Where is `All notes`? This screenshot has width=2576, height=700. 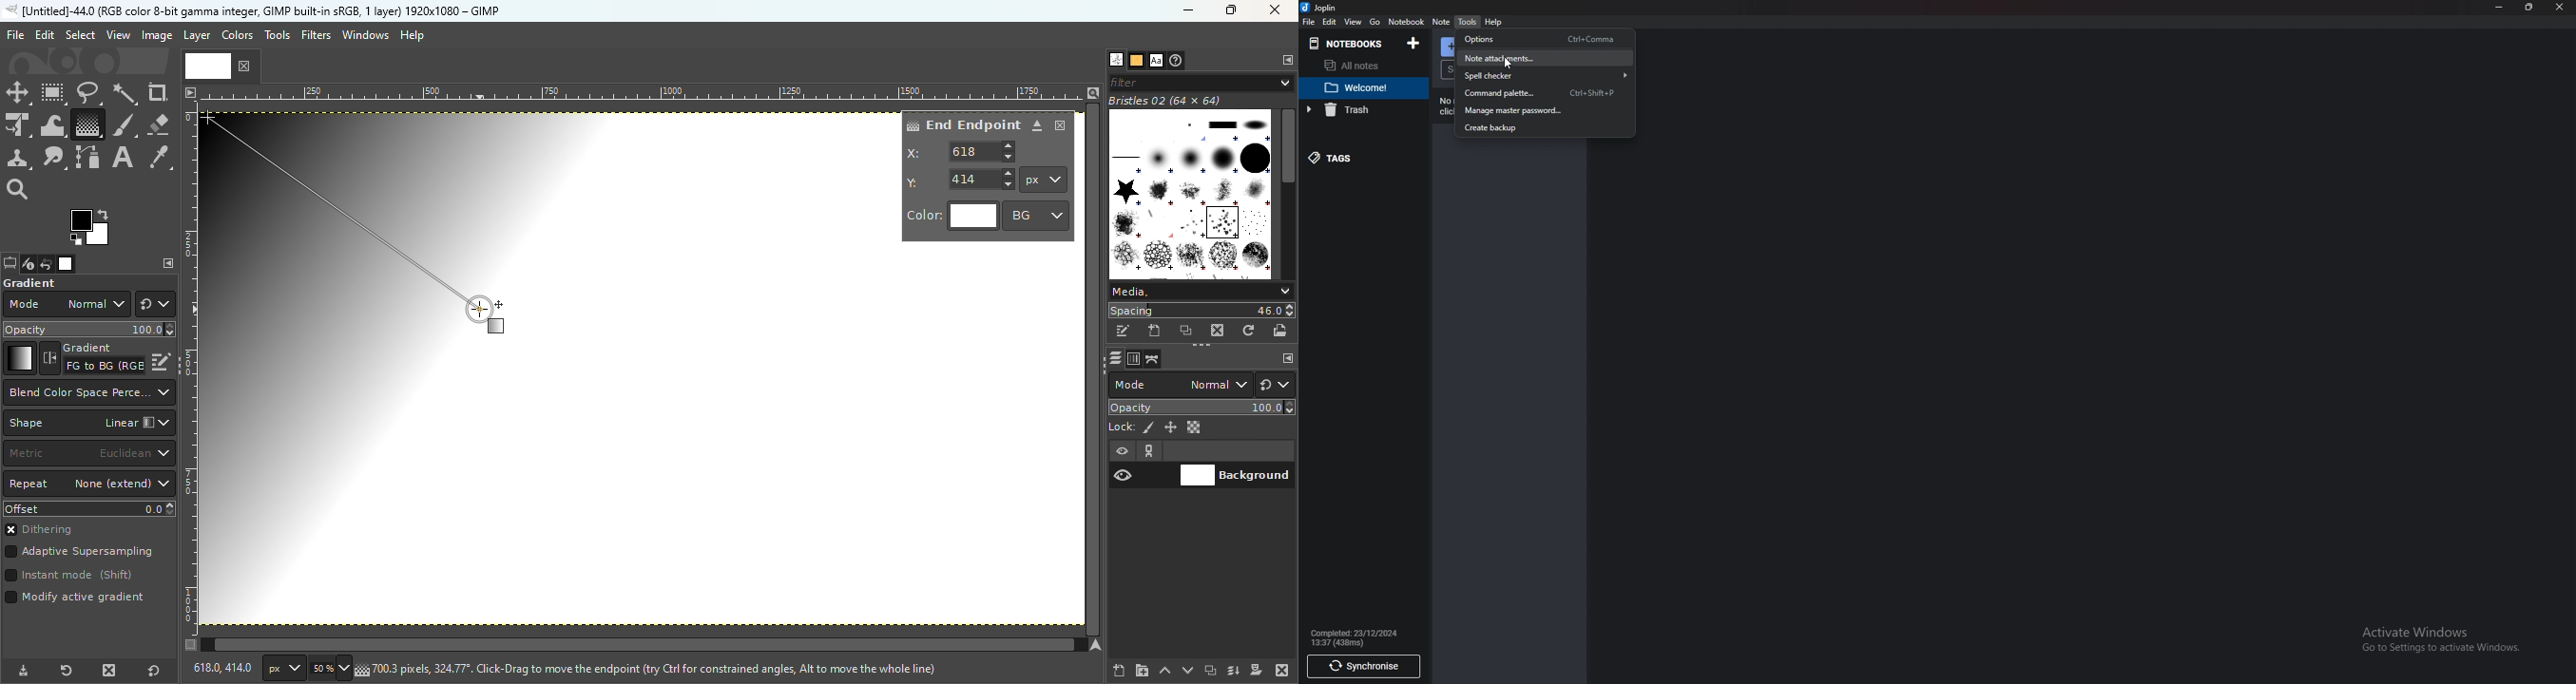 All notes is located at coordinates (1364, 65).